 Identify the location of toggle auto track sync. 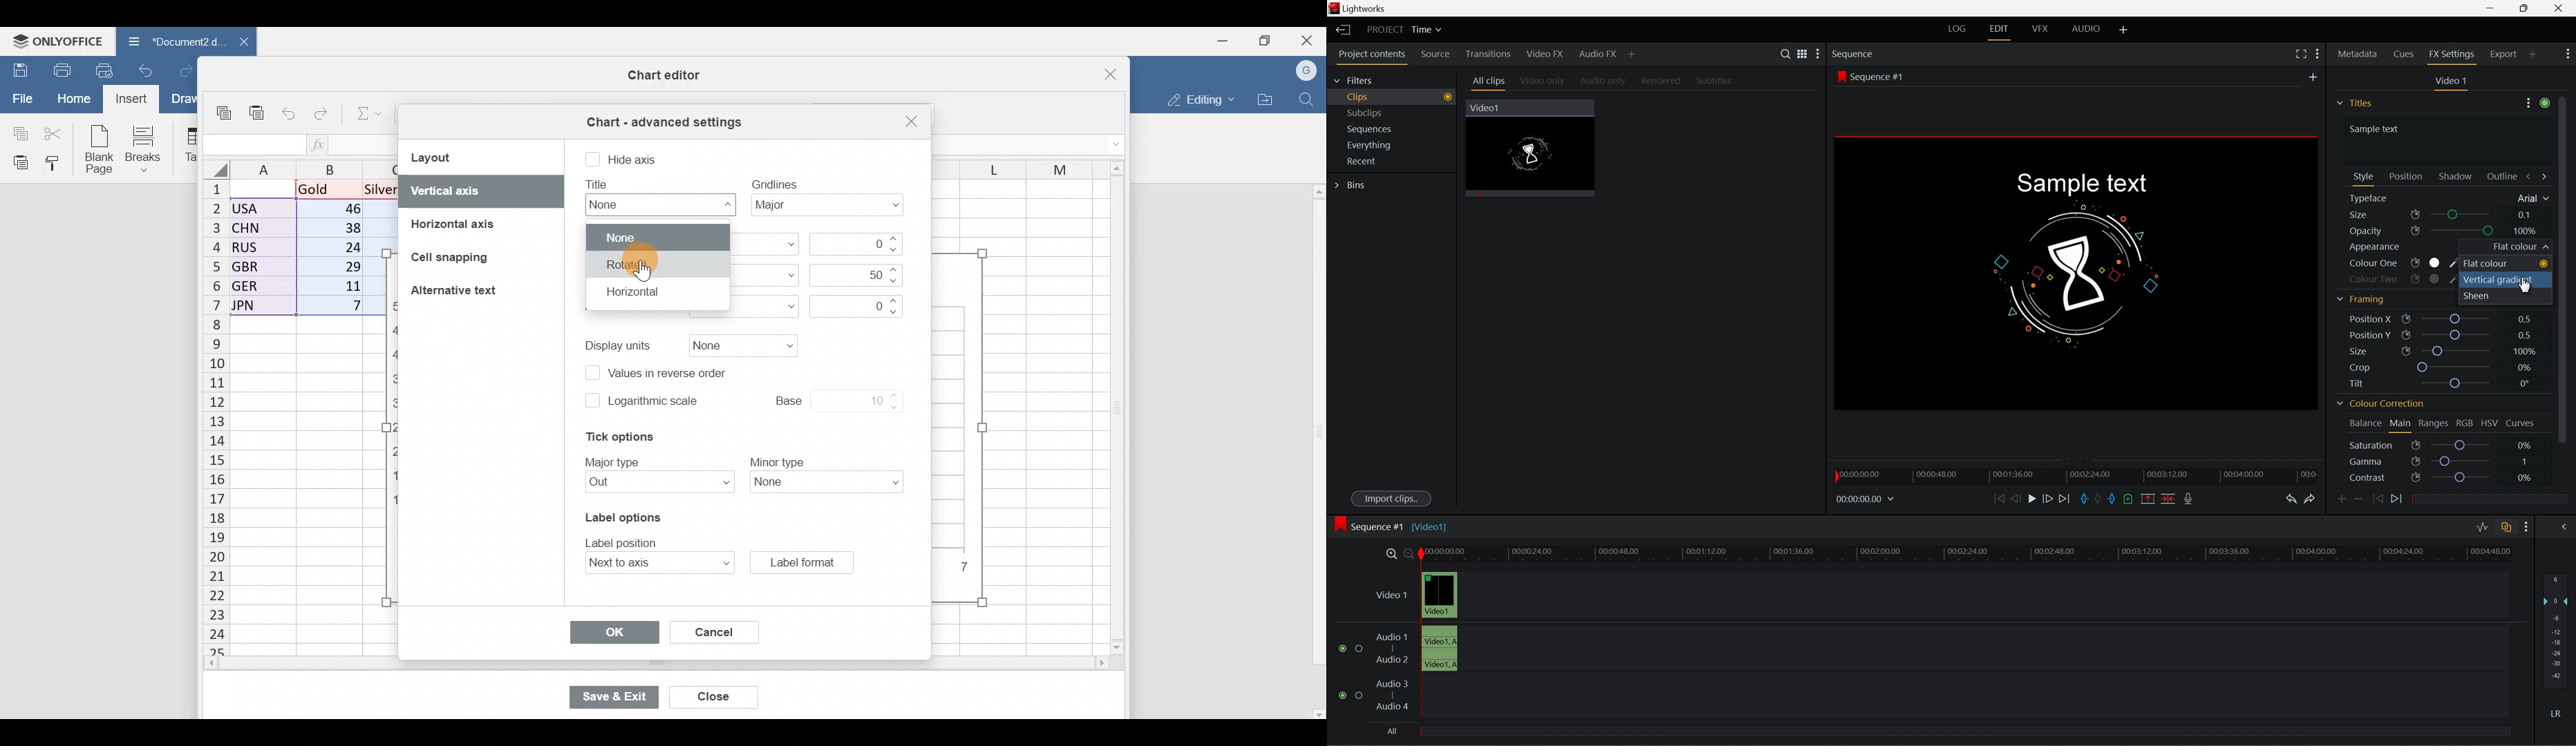
(2505, 528).